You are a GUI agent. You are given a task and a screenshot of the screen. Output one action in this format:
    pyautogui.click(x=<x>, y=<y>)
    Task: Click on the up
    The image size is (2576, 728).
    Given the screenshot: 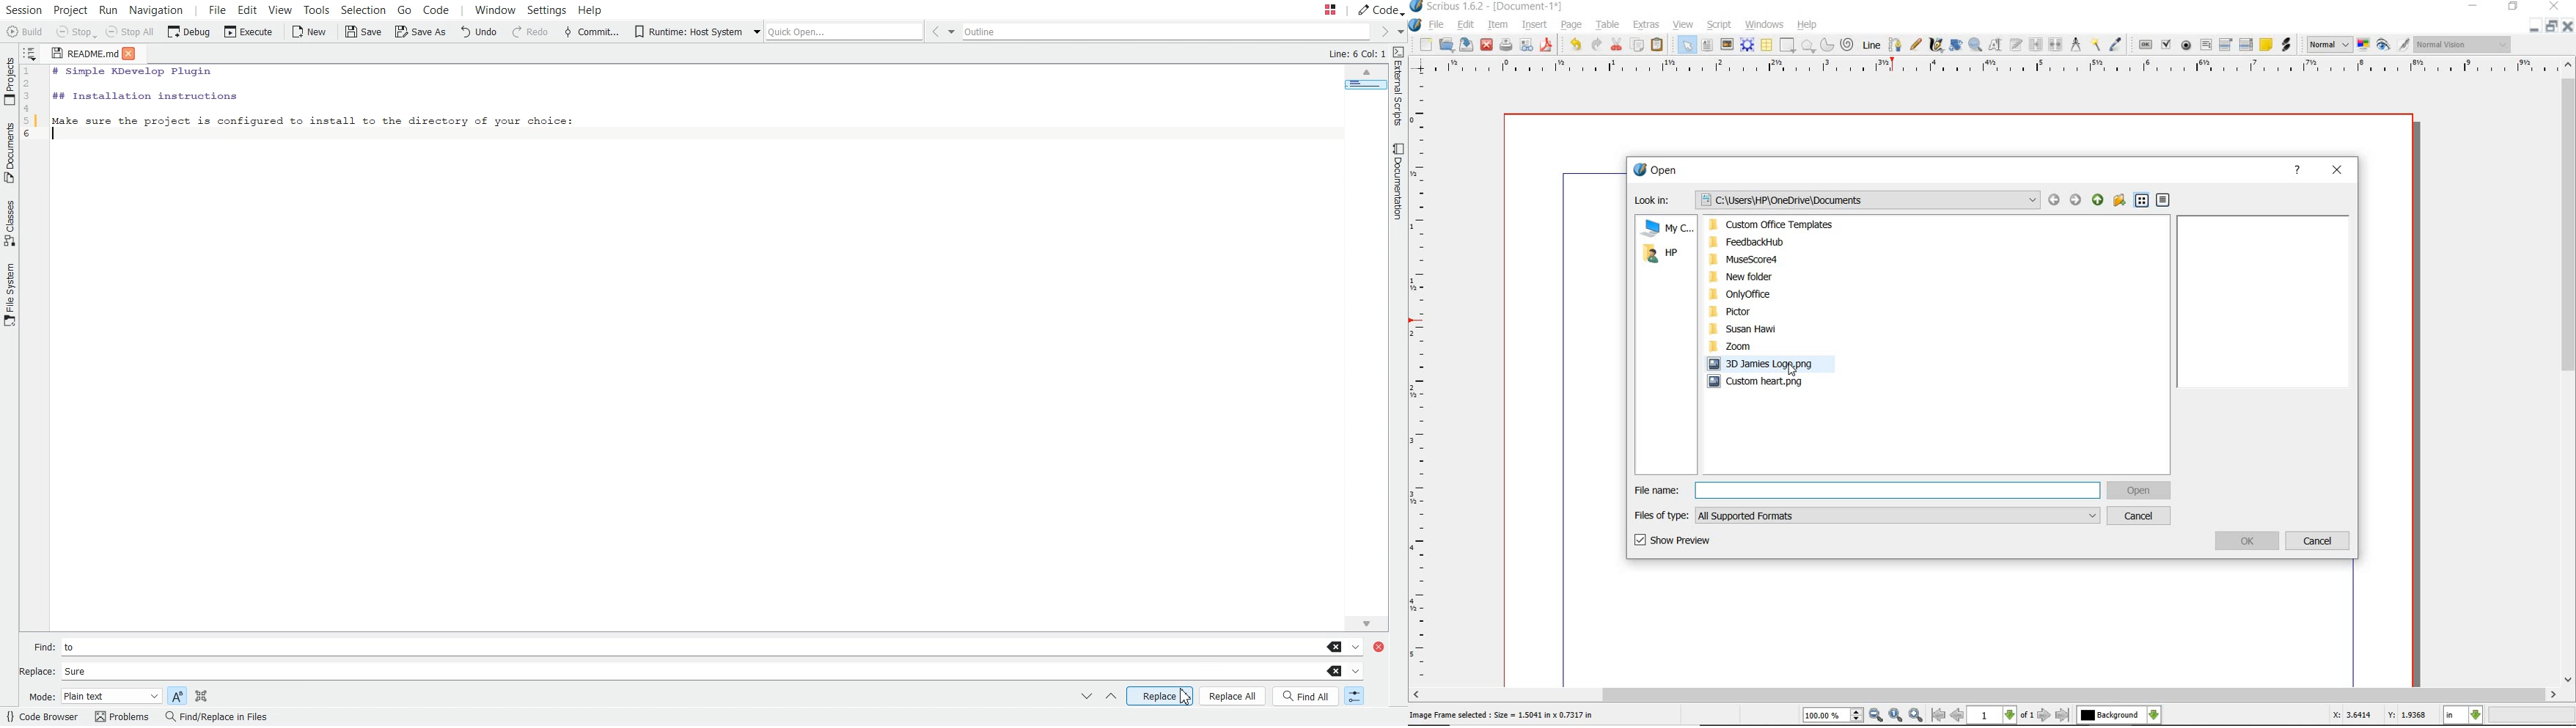 What is the action you would take?
    pyautogui.click(x=2097, y=200)
    